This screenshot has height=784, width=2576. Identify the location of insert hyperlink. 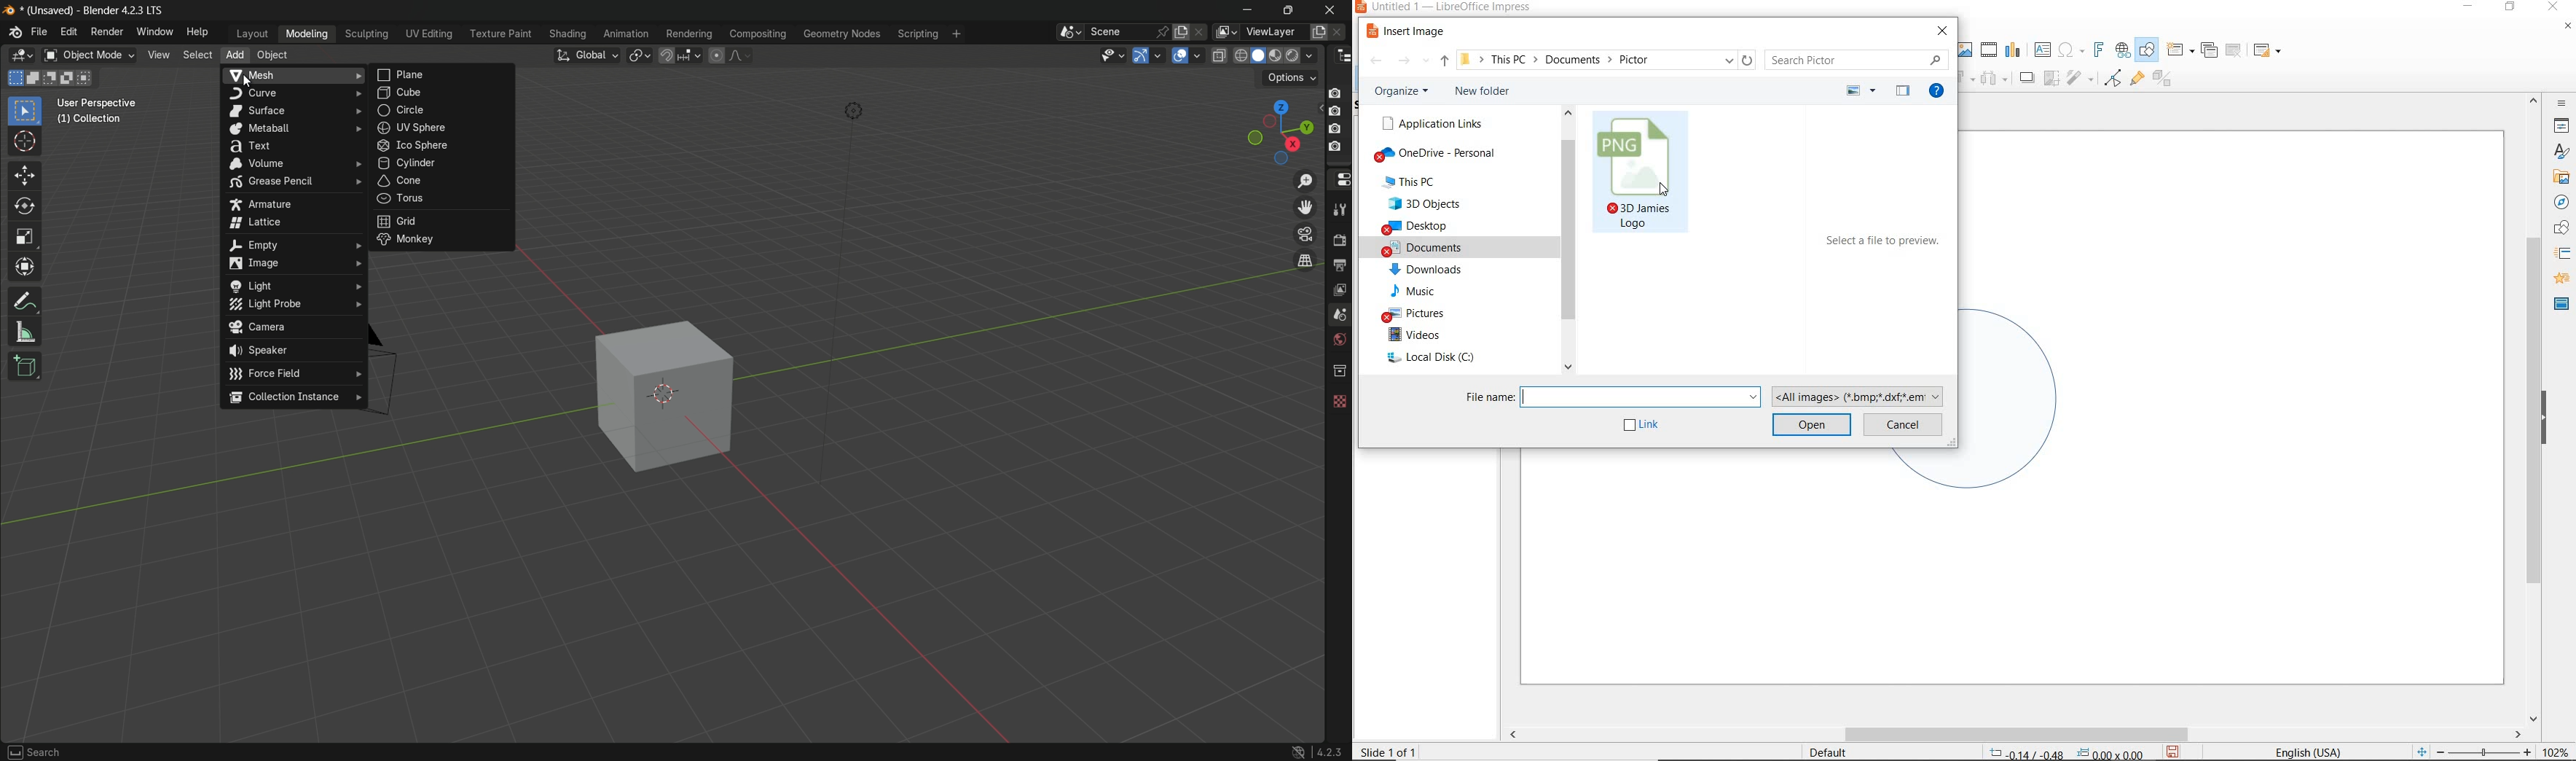
(2123, 50).